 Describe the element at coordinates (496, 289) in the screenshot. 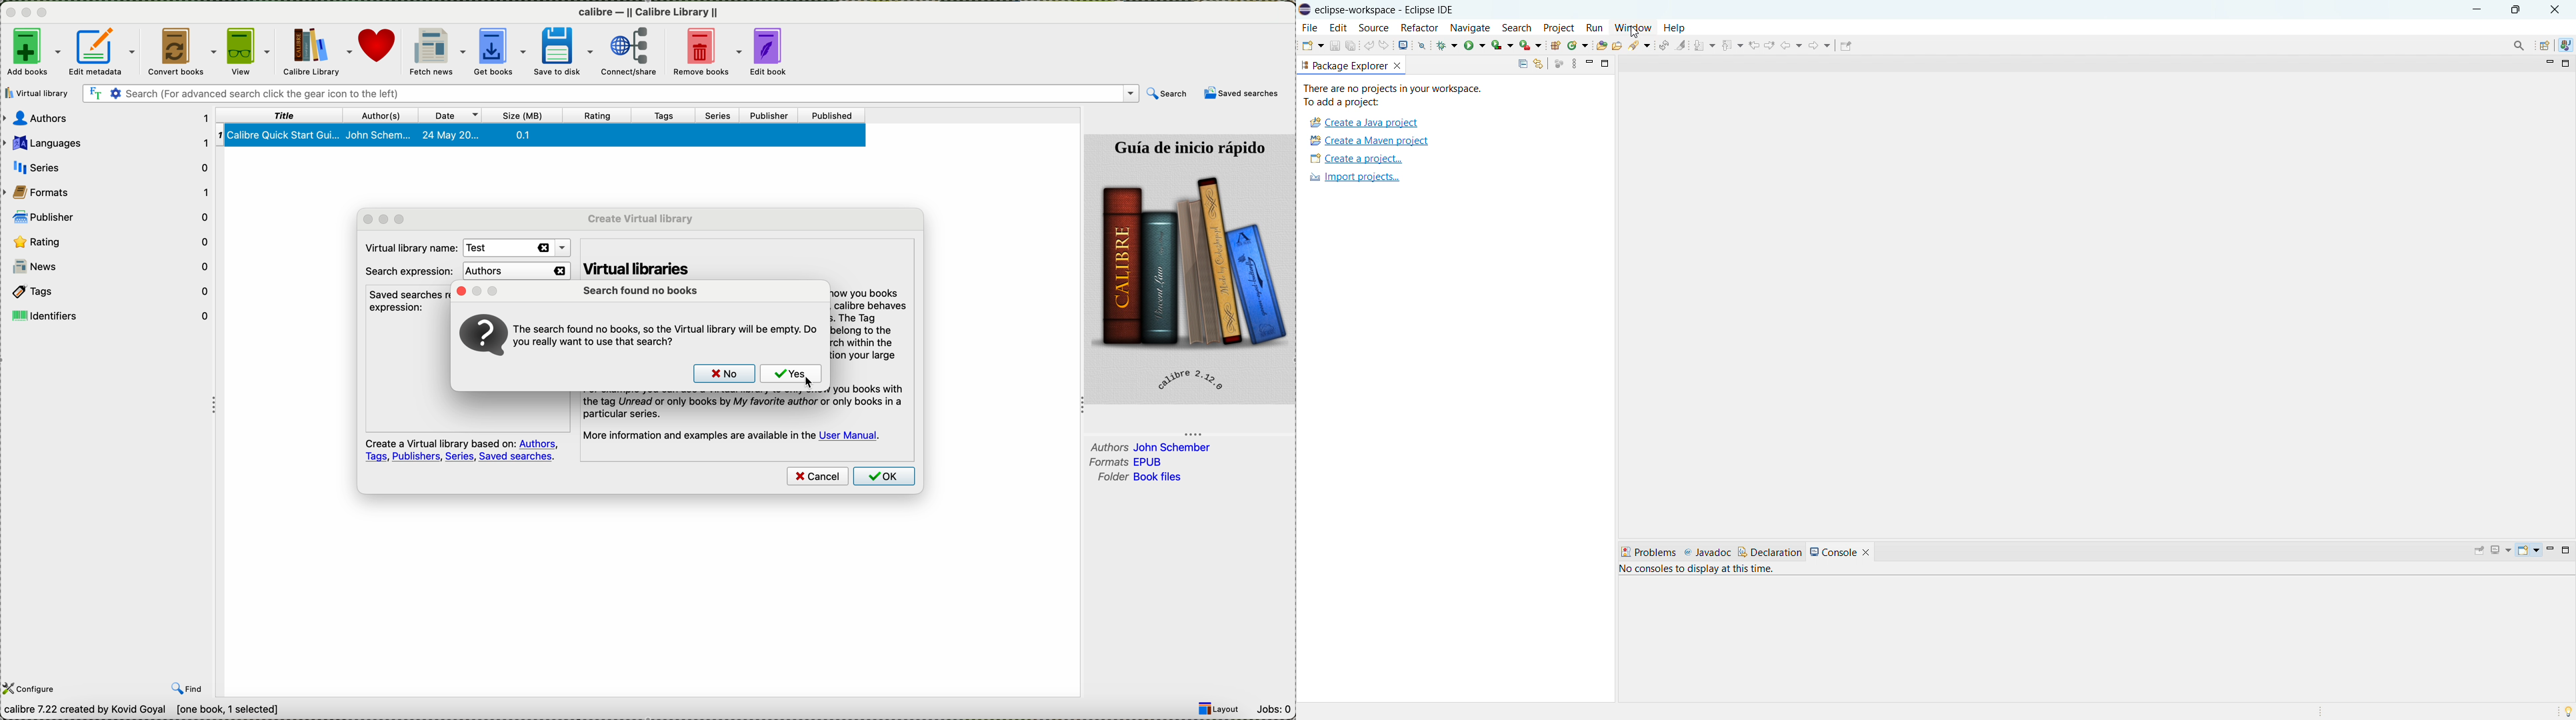

I see `maximize` at that location.